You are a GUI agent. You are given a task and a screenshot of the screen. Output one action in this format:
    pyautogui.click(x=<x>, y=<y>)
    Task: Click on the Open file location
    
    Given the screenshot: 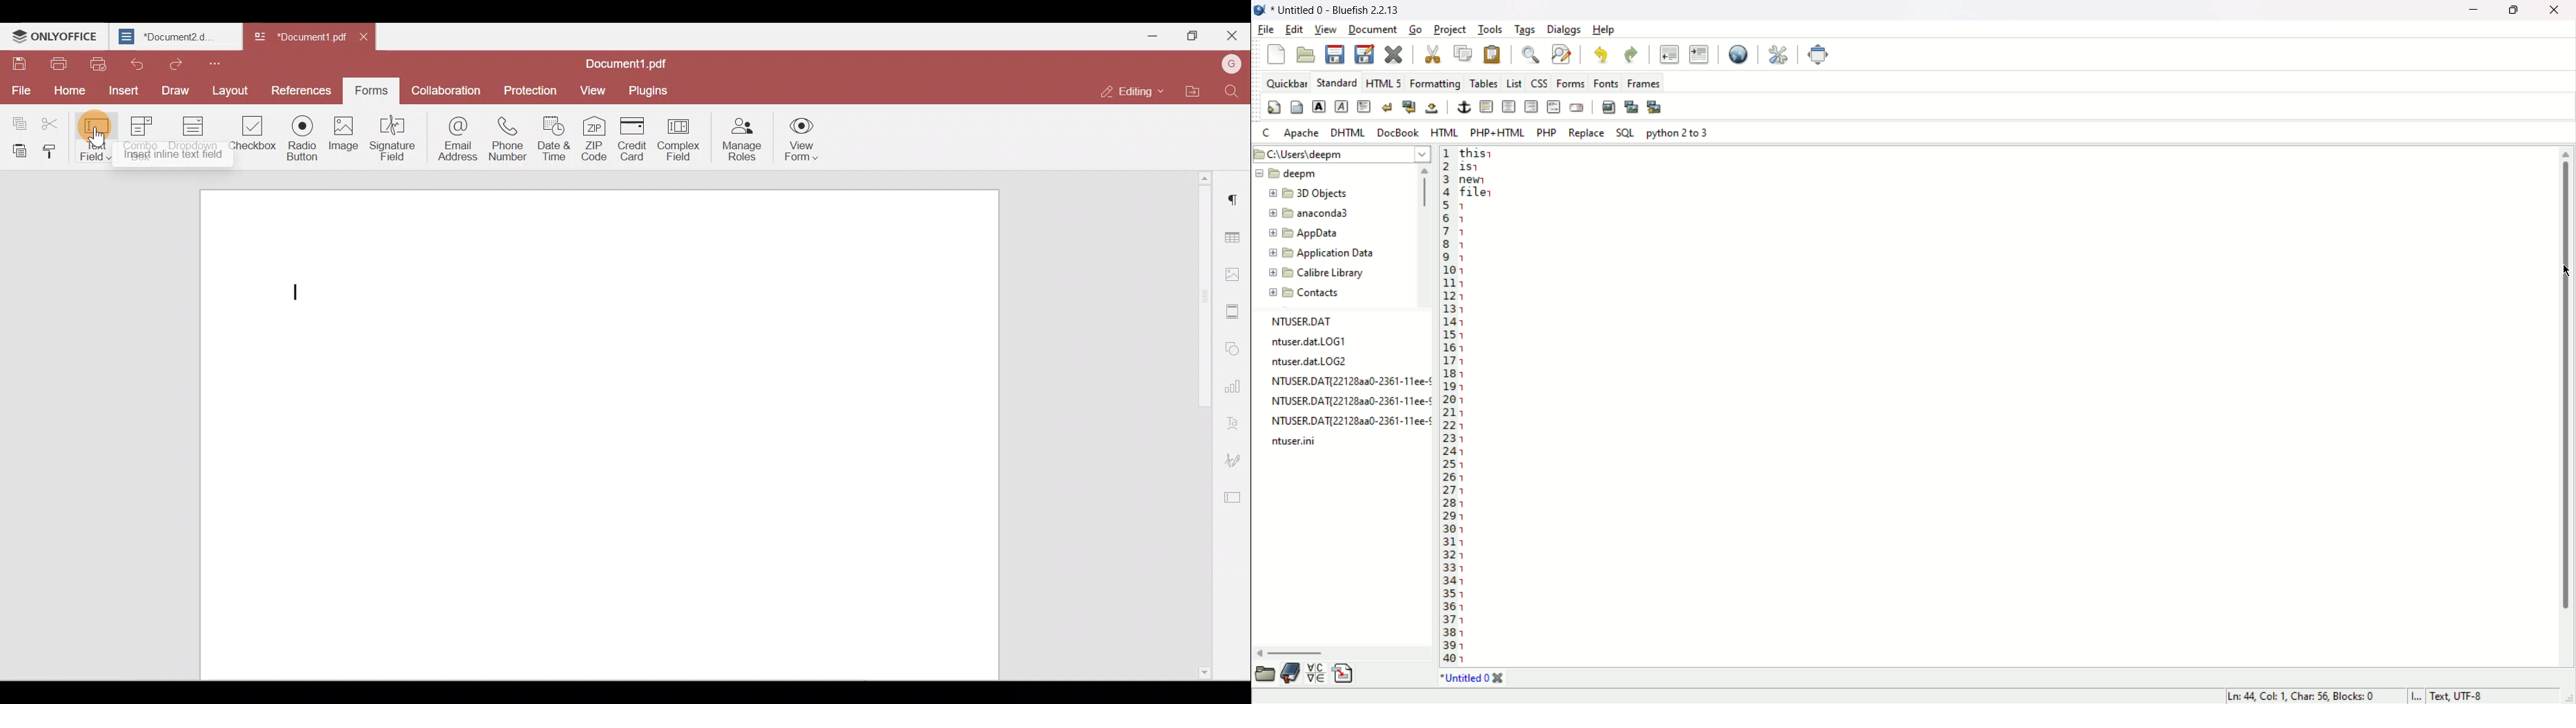 What is the action you would take?
    pyautogui.click(x=1191, y=89)
    